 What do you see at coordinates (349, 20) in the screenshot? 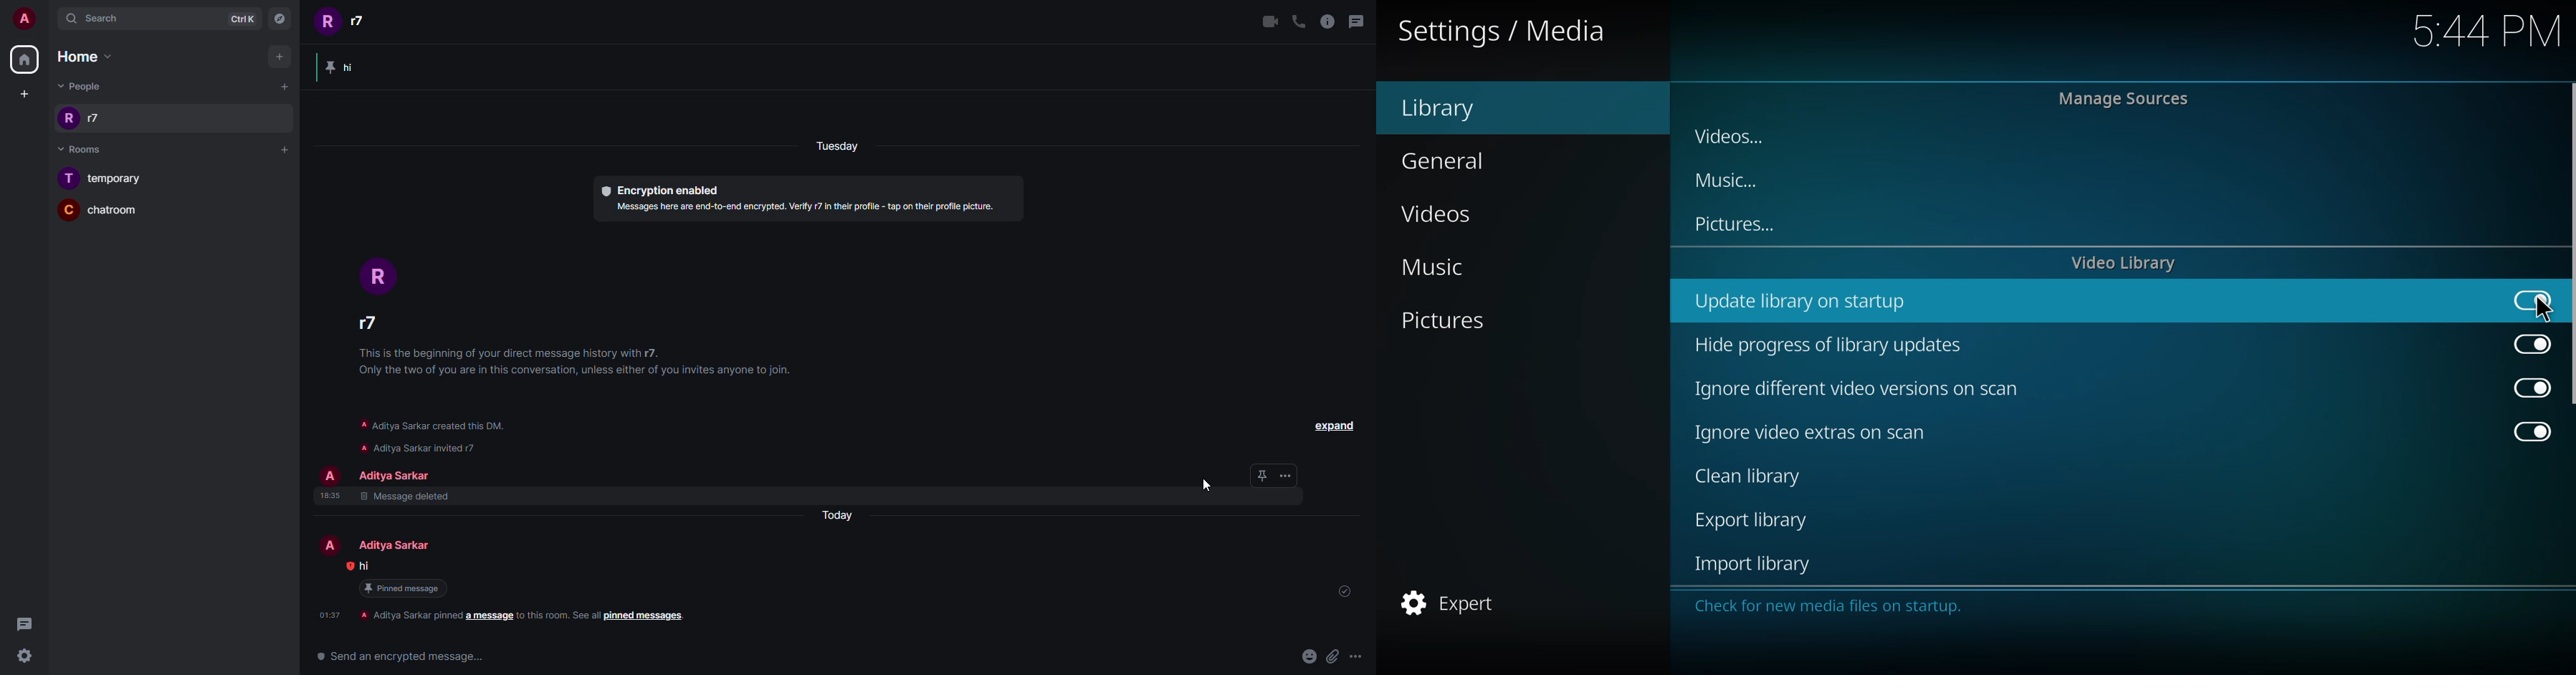
I see `people` at bounding box center [349, 20].